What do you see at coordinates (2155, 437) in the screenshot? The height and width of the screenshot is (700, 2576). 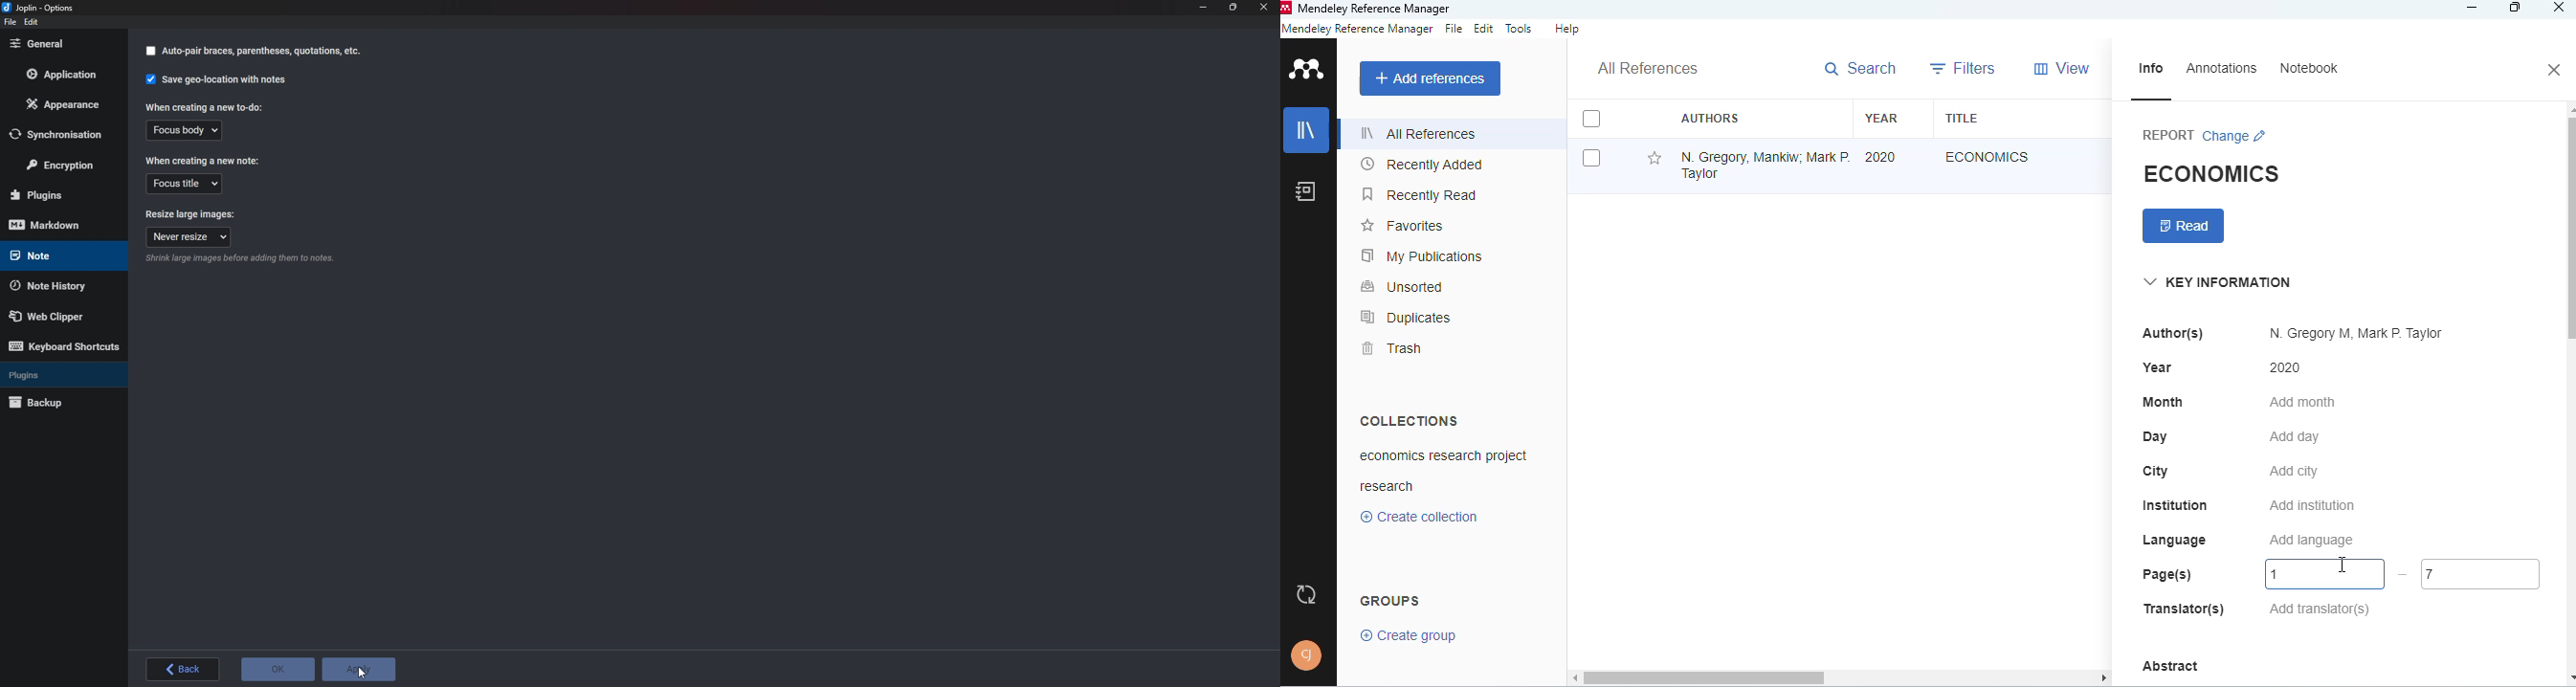 I see `day` at bounding box center [2155, 437].